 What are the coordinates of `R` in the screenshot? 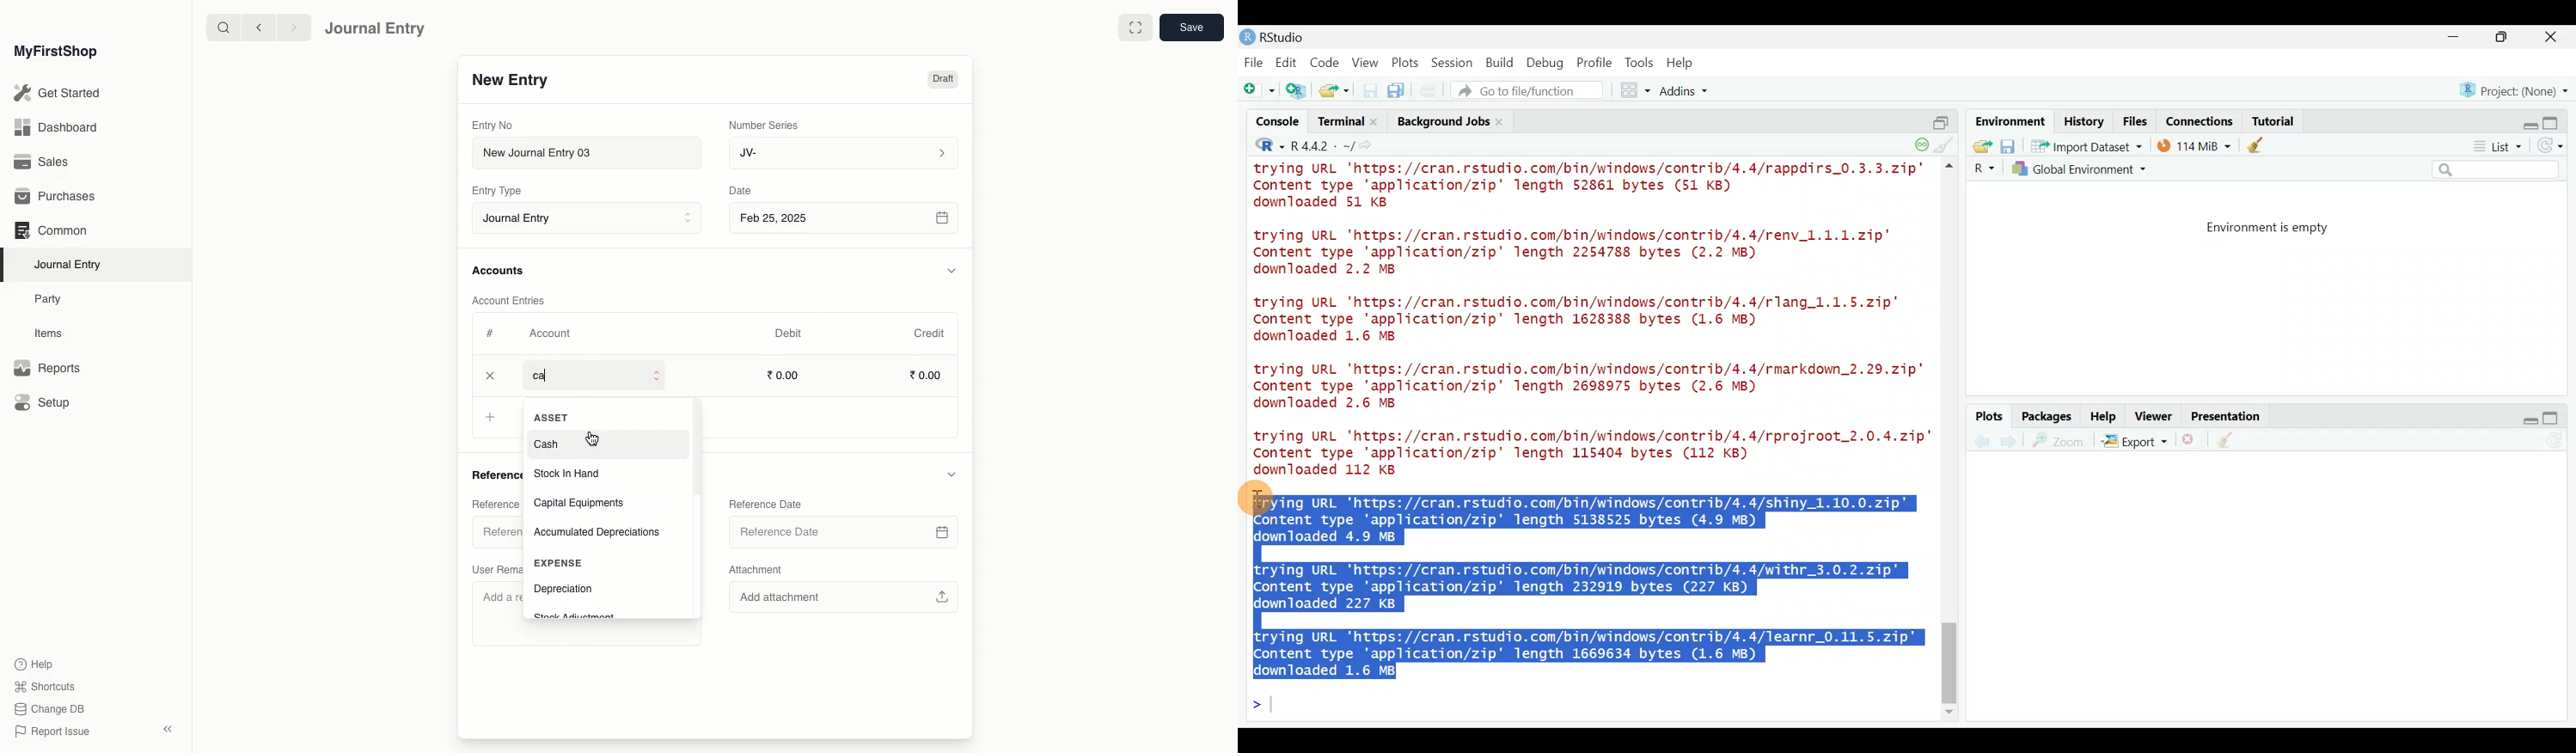 It's located at (1260, 147).